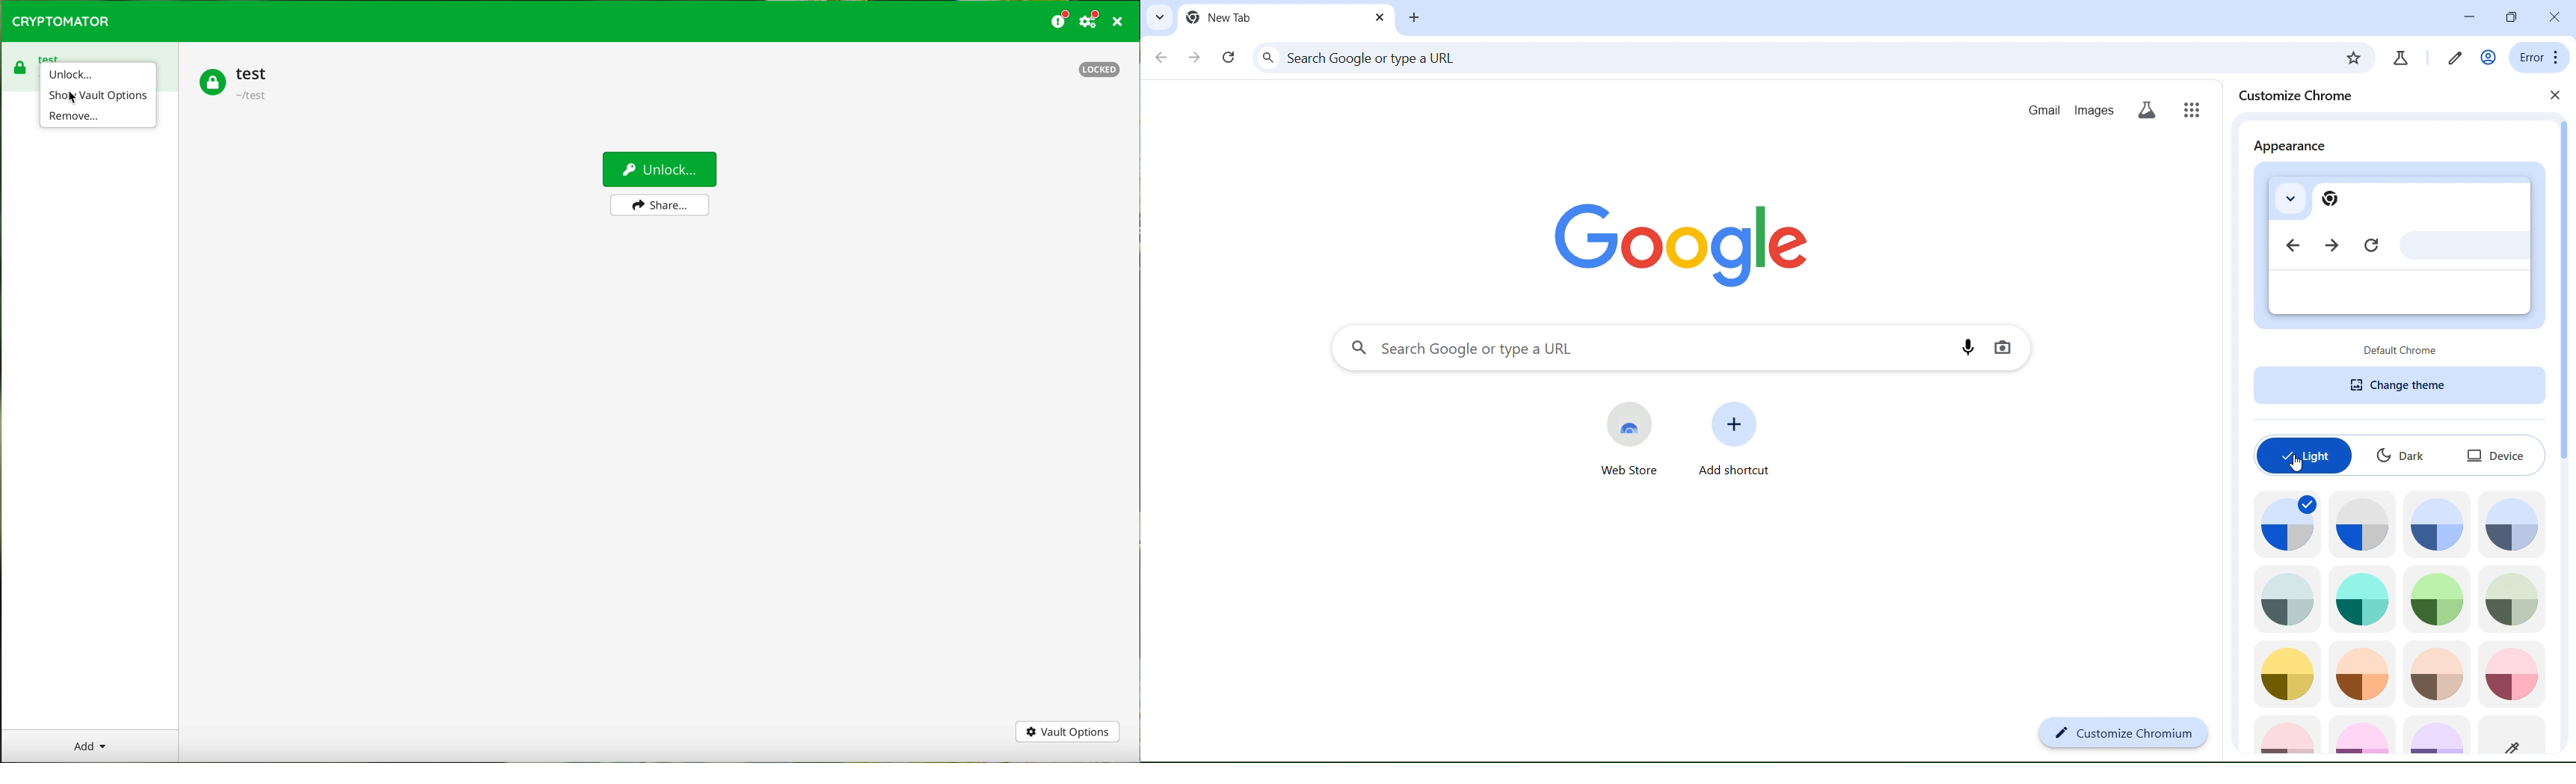  Describe the element at coordinates (17, 63) in the screenshot. I see `test vault` at that location.